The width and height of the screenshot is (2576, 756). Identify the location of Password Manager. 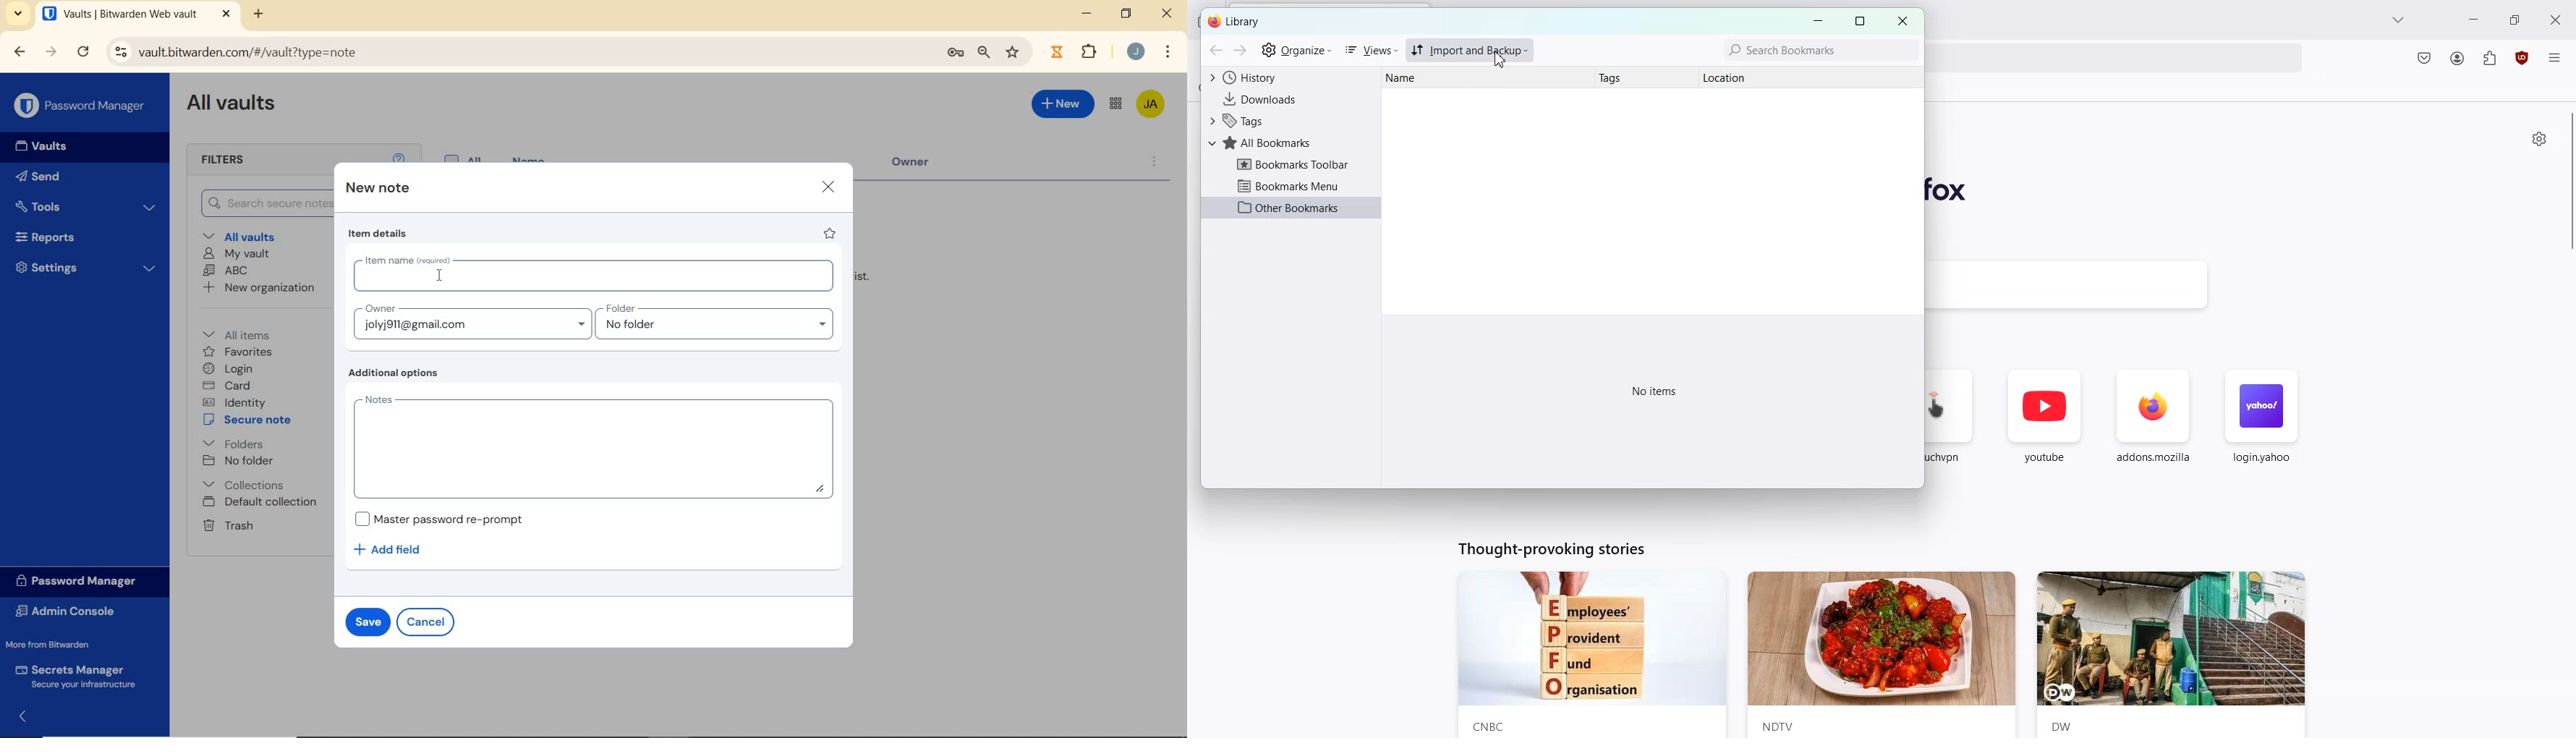
(81, 106).